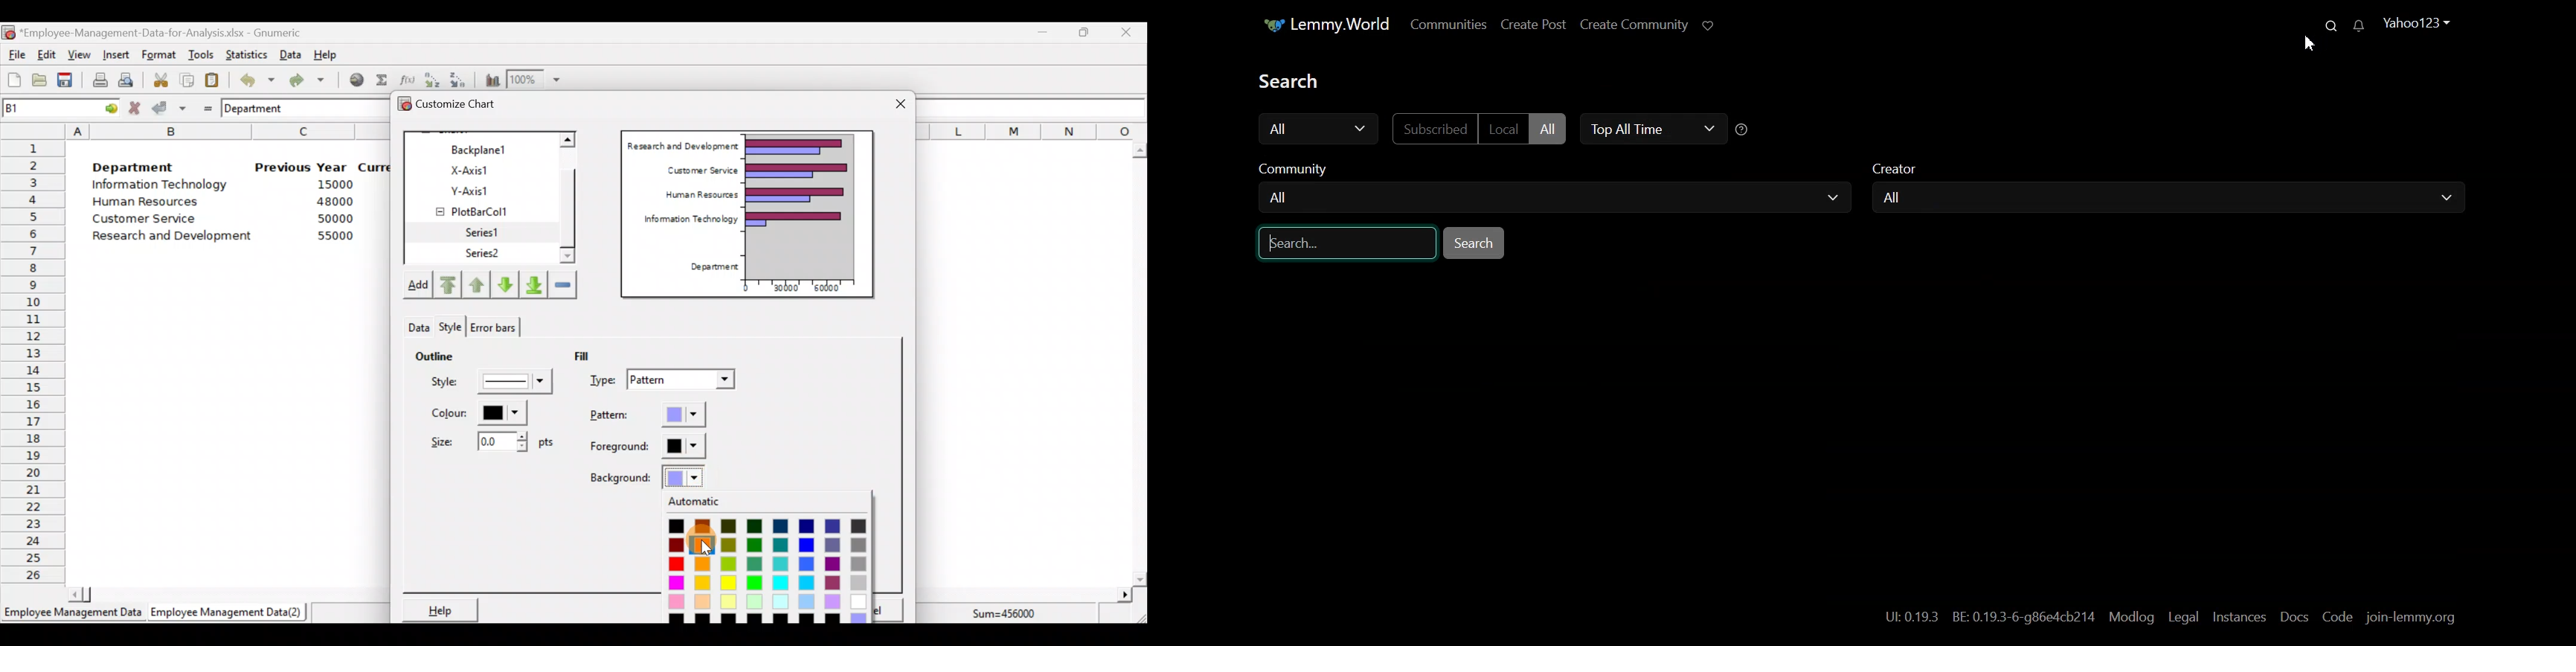  I want to click on Creator, so click(1901, 167).